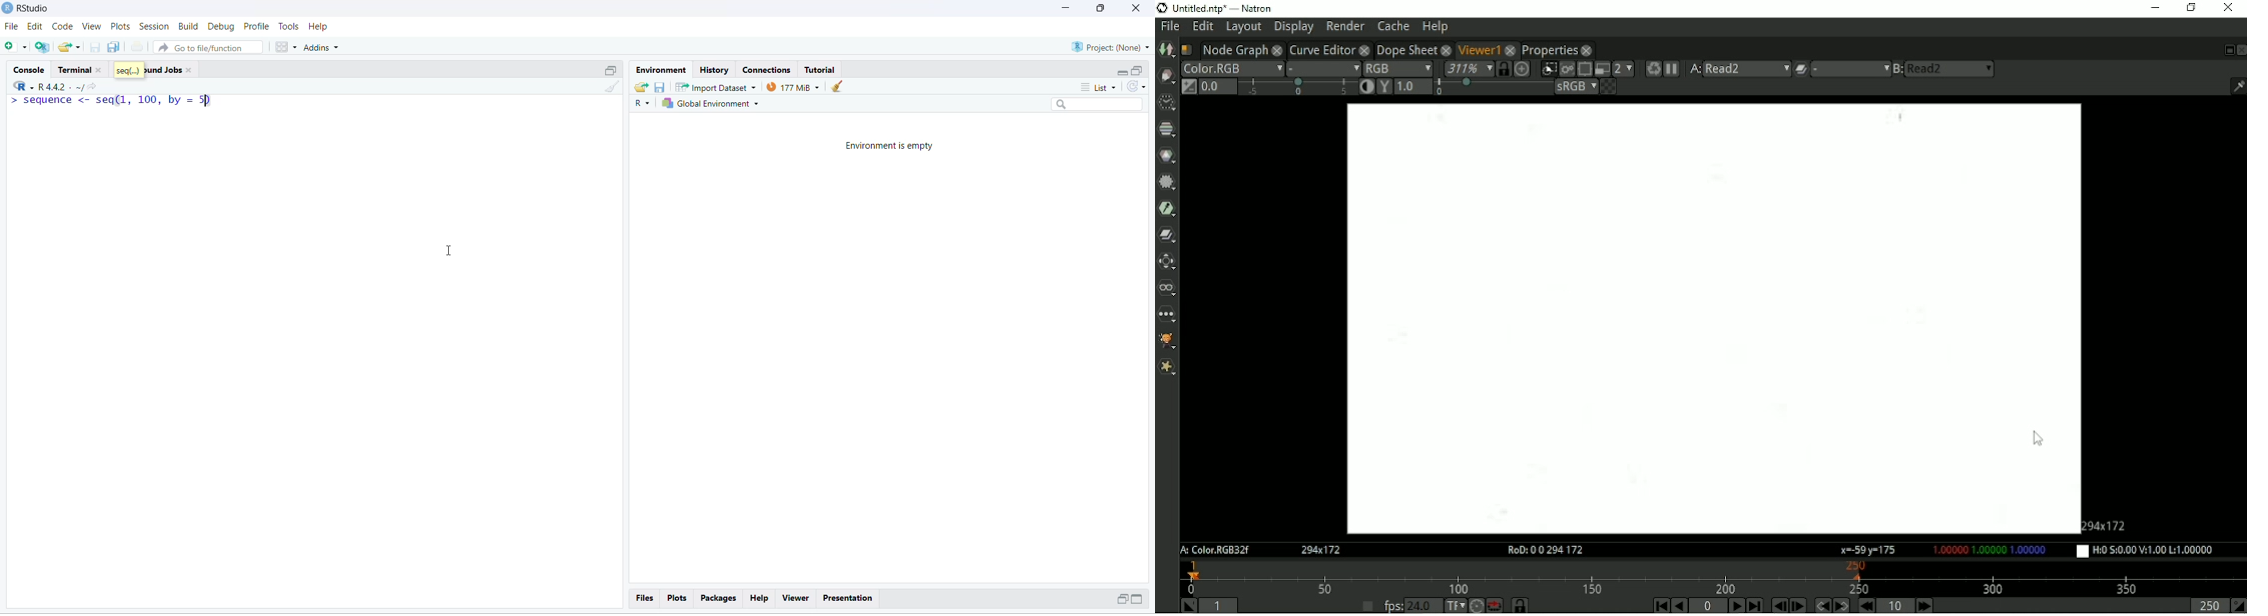  Describe the element at coordinates (17, 47) in the screenshot. I see `add file as` at that location.